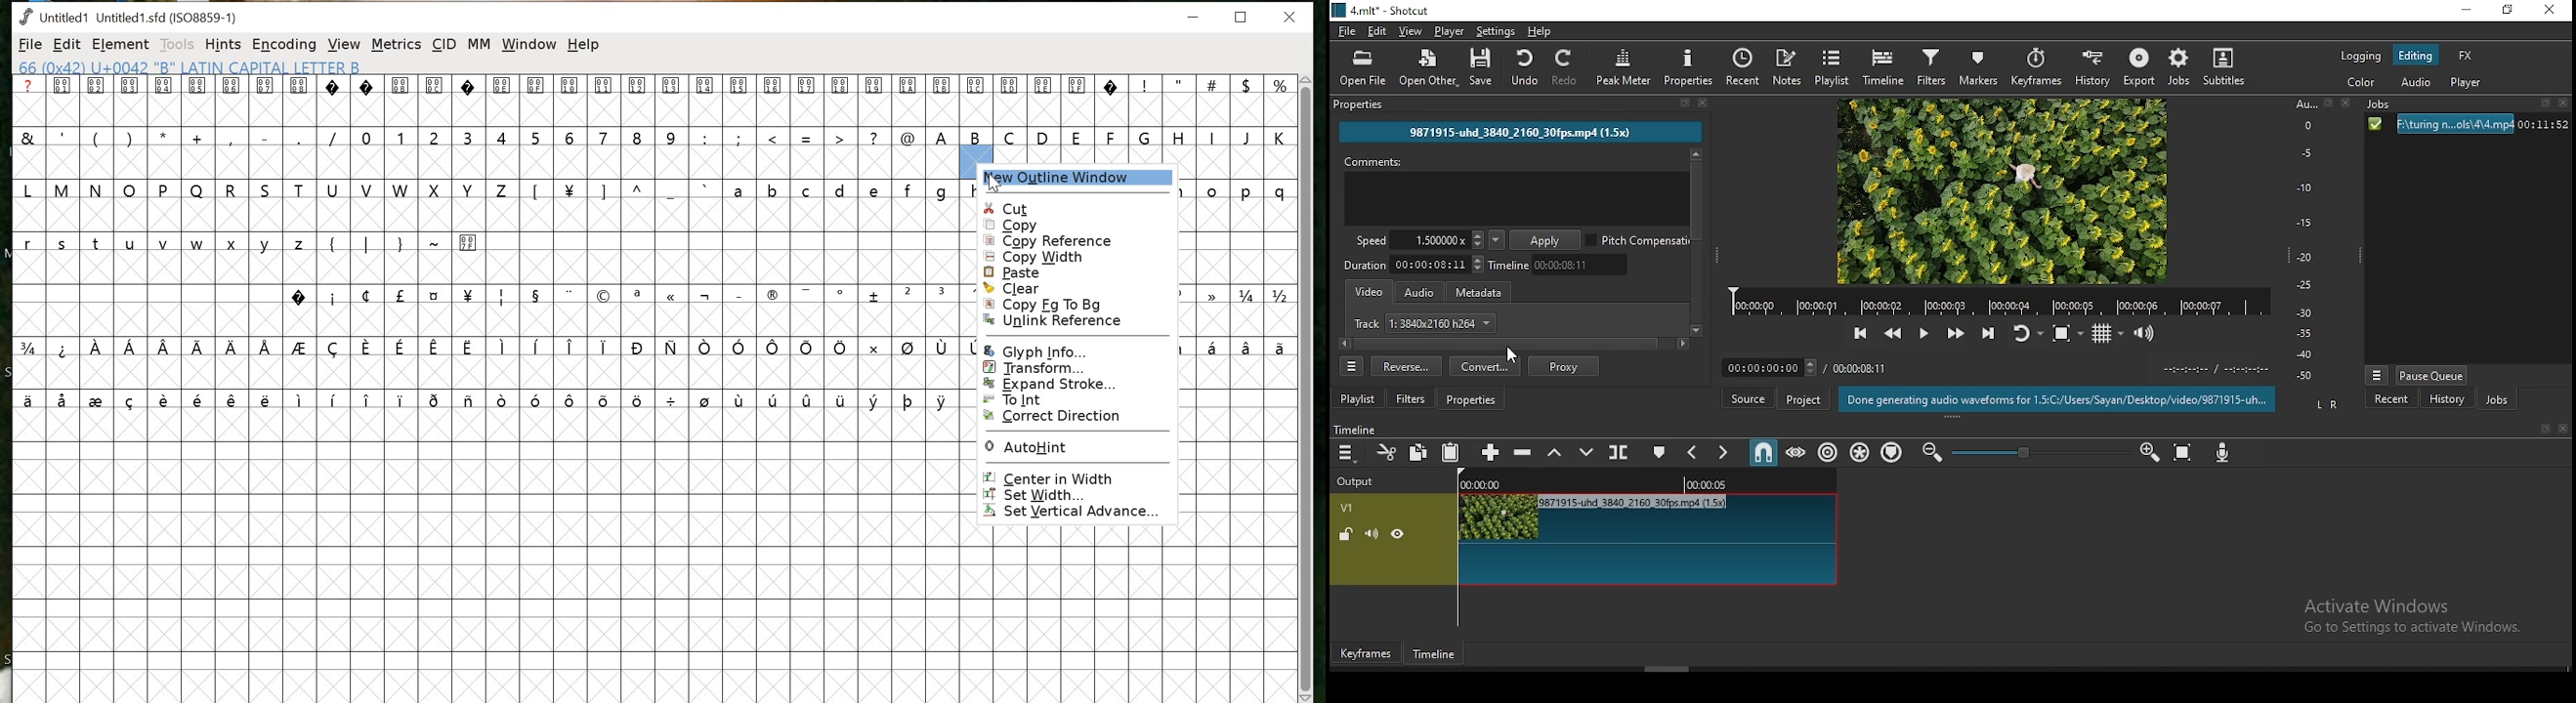 The height and width of the screenshot is (728, 2576). What do you see at coordinates (1772, 368) in the screenshot?
I see `Timer` at bounding box center [1772, 368].